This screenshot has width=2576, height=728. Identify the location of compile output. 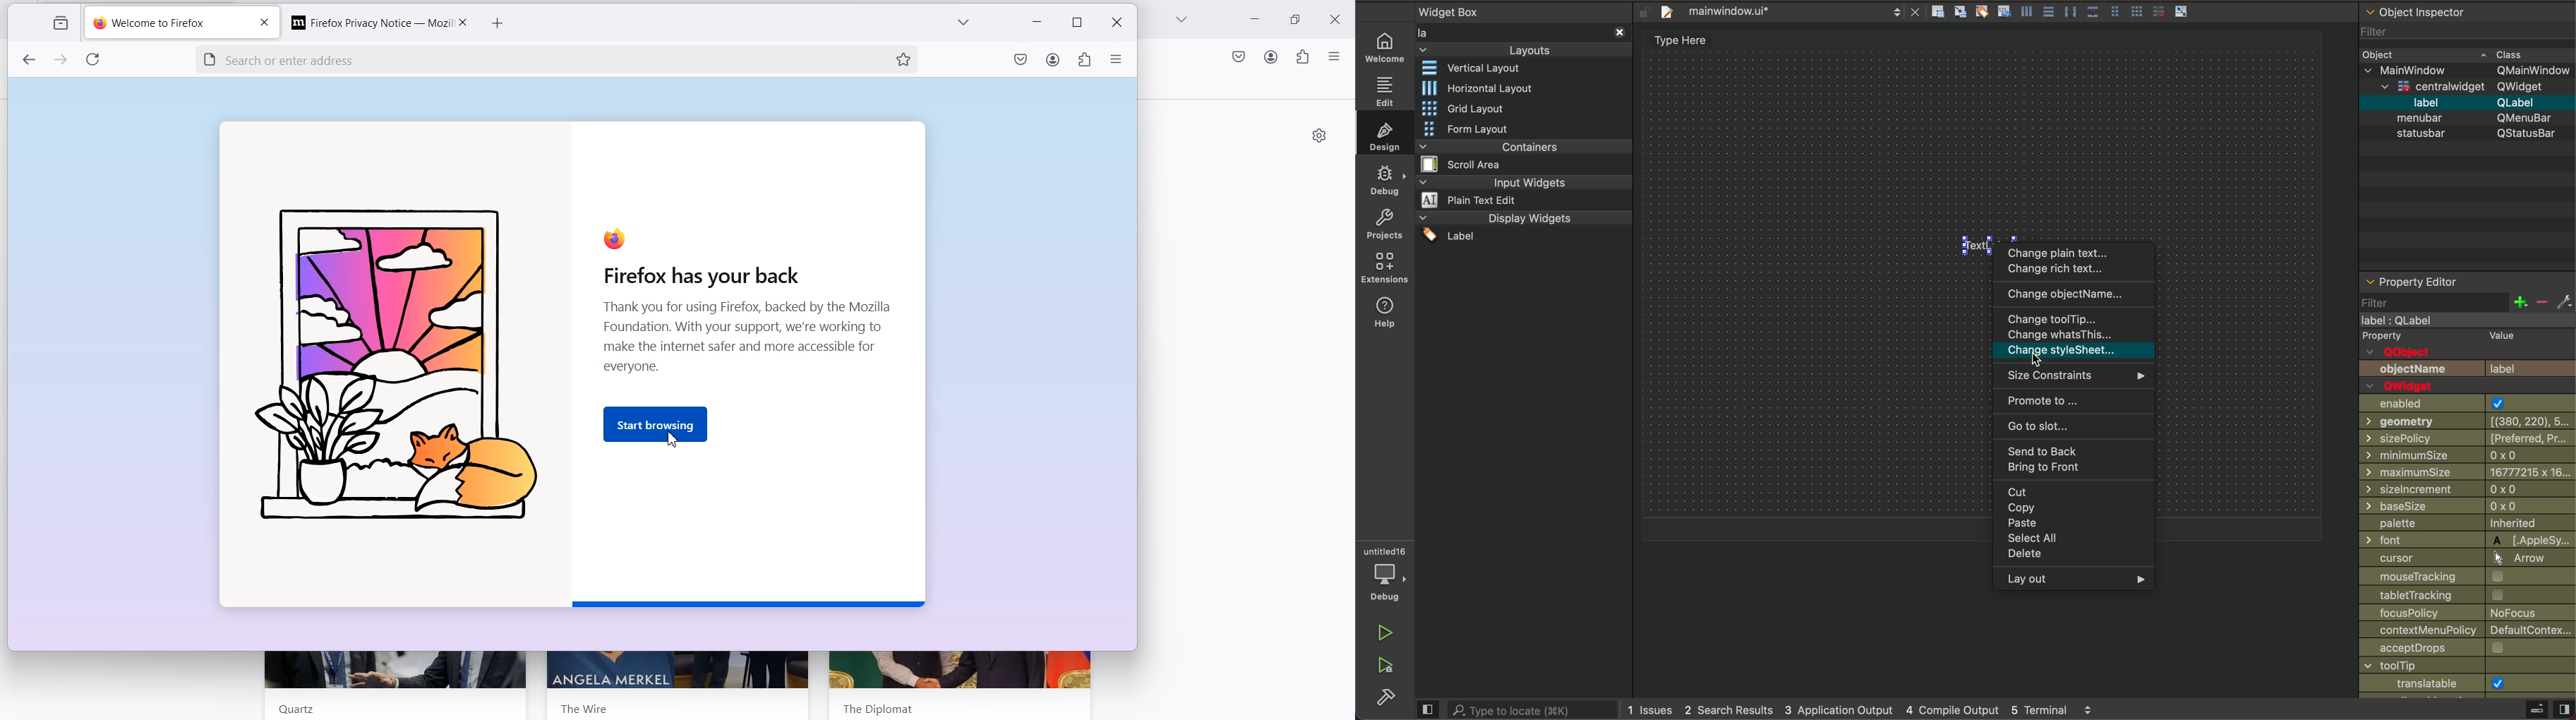
(1951, 709).